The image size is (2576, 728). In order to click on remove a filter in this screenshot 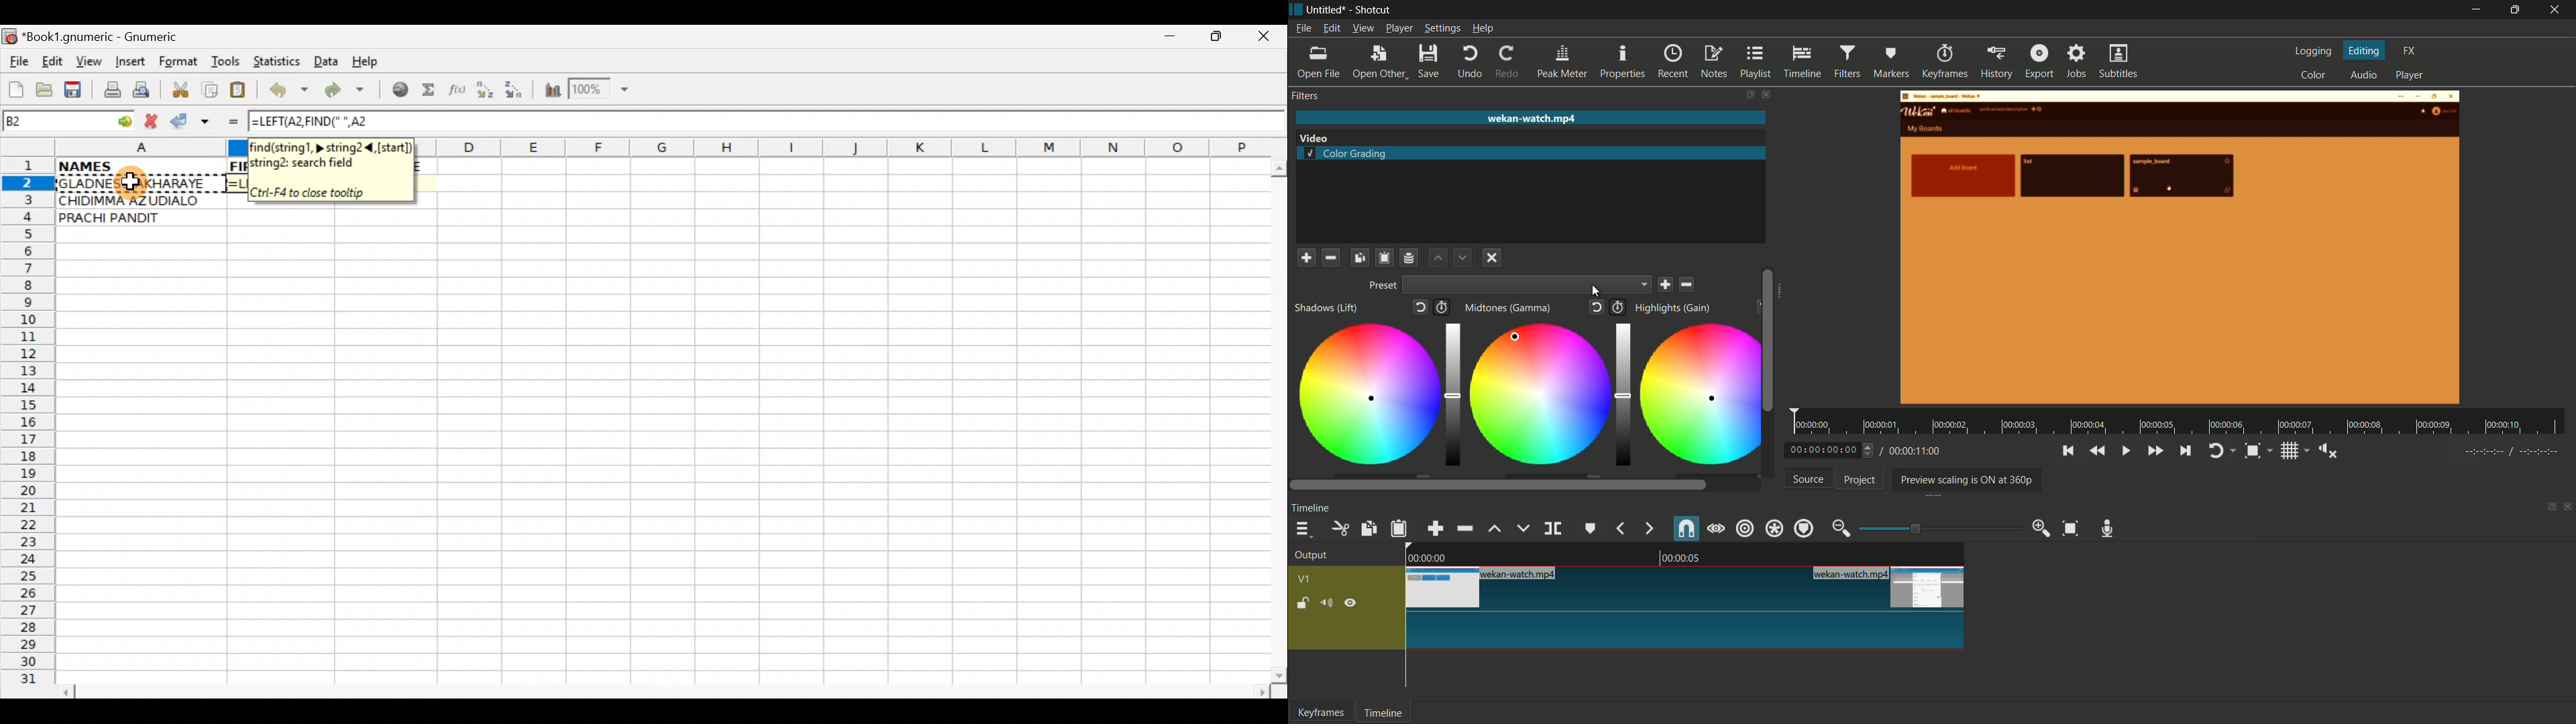, I will do `click(1331, 259)`.